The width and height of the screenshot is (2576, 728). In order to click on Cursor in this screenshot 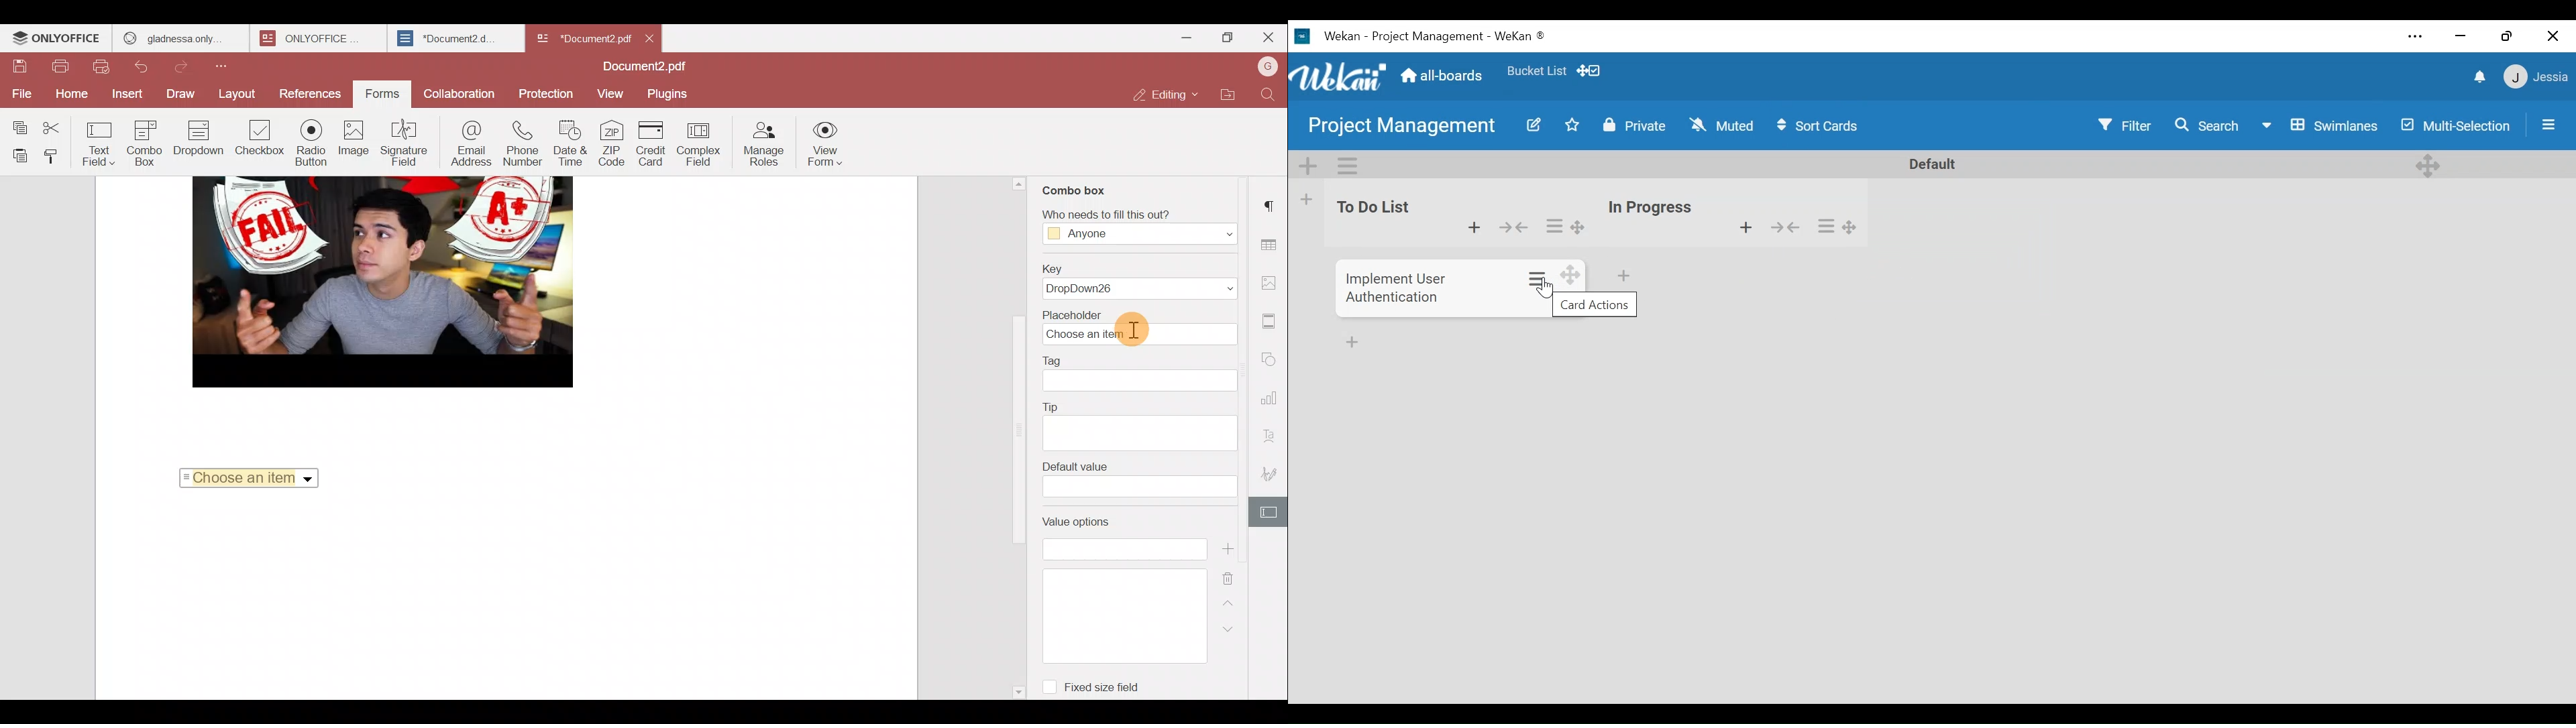, I will do `click(1548, 291)`.